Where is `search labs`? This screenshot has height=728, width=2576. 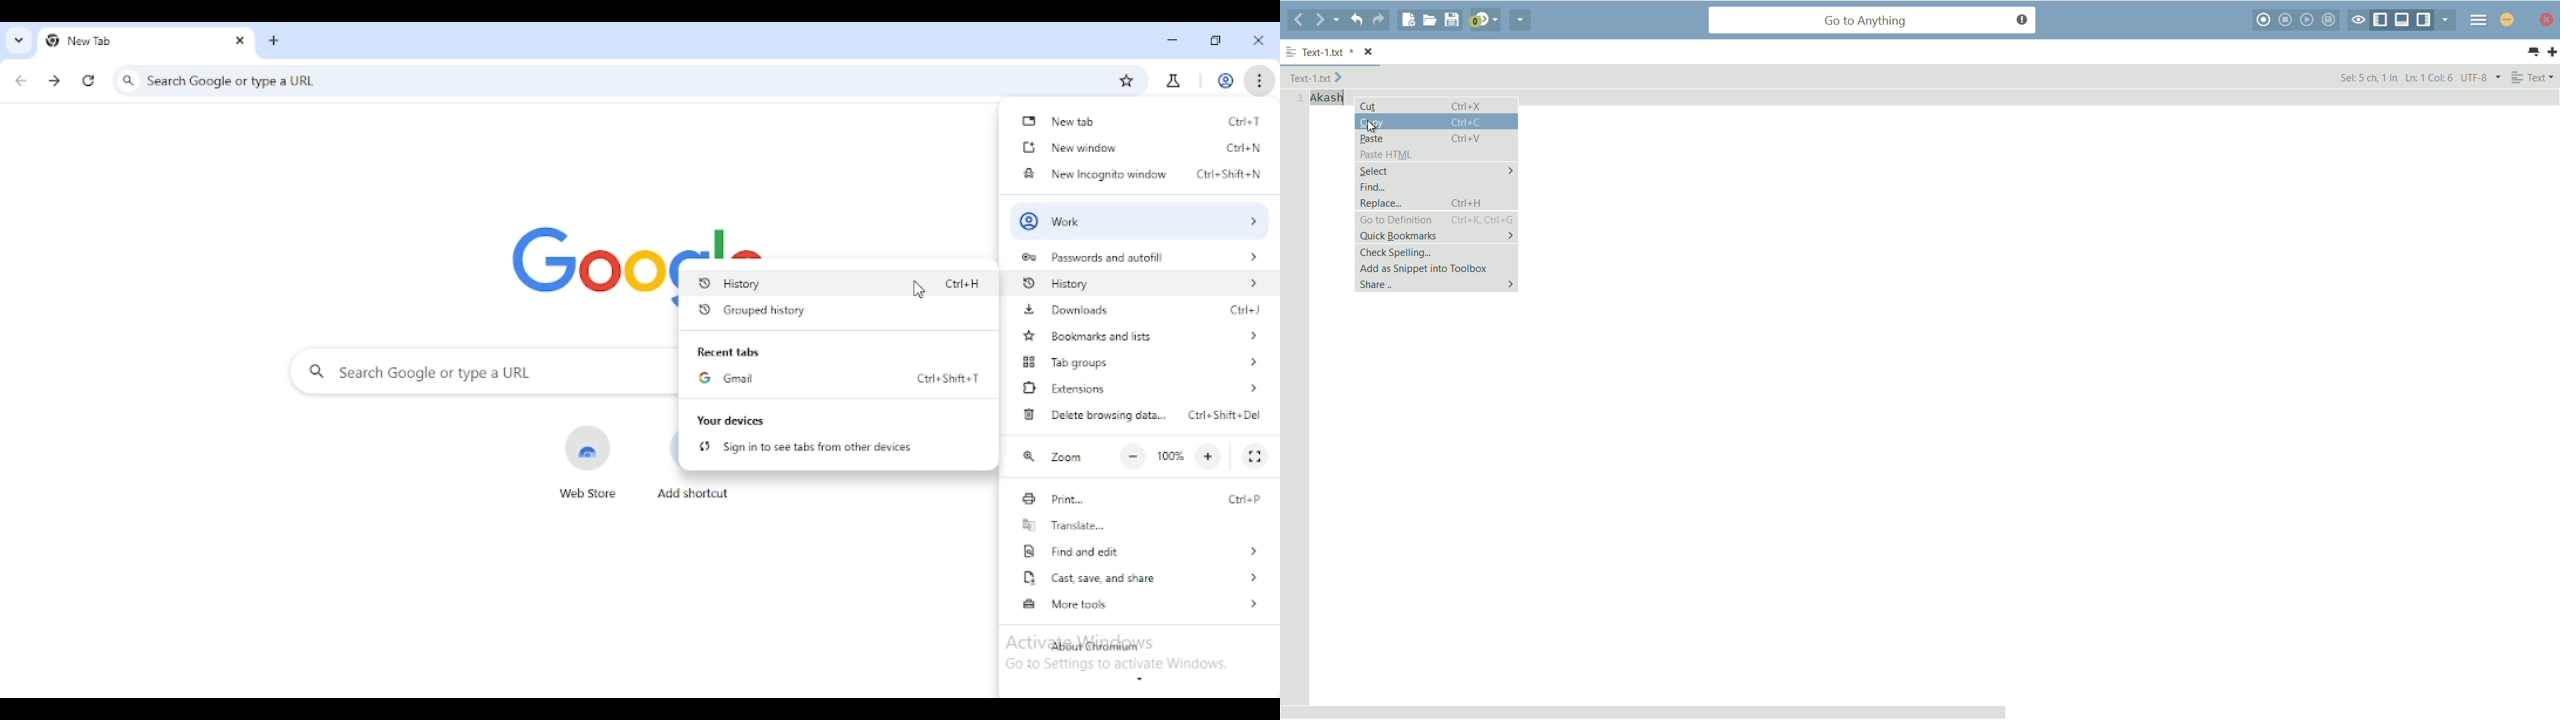
search labs is located at coordinates (1172, 82).